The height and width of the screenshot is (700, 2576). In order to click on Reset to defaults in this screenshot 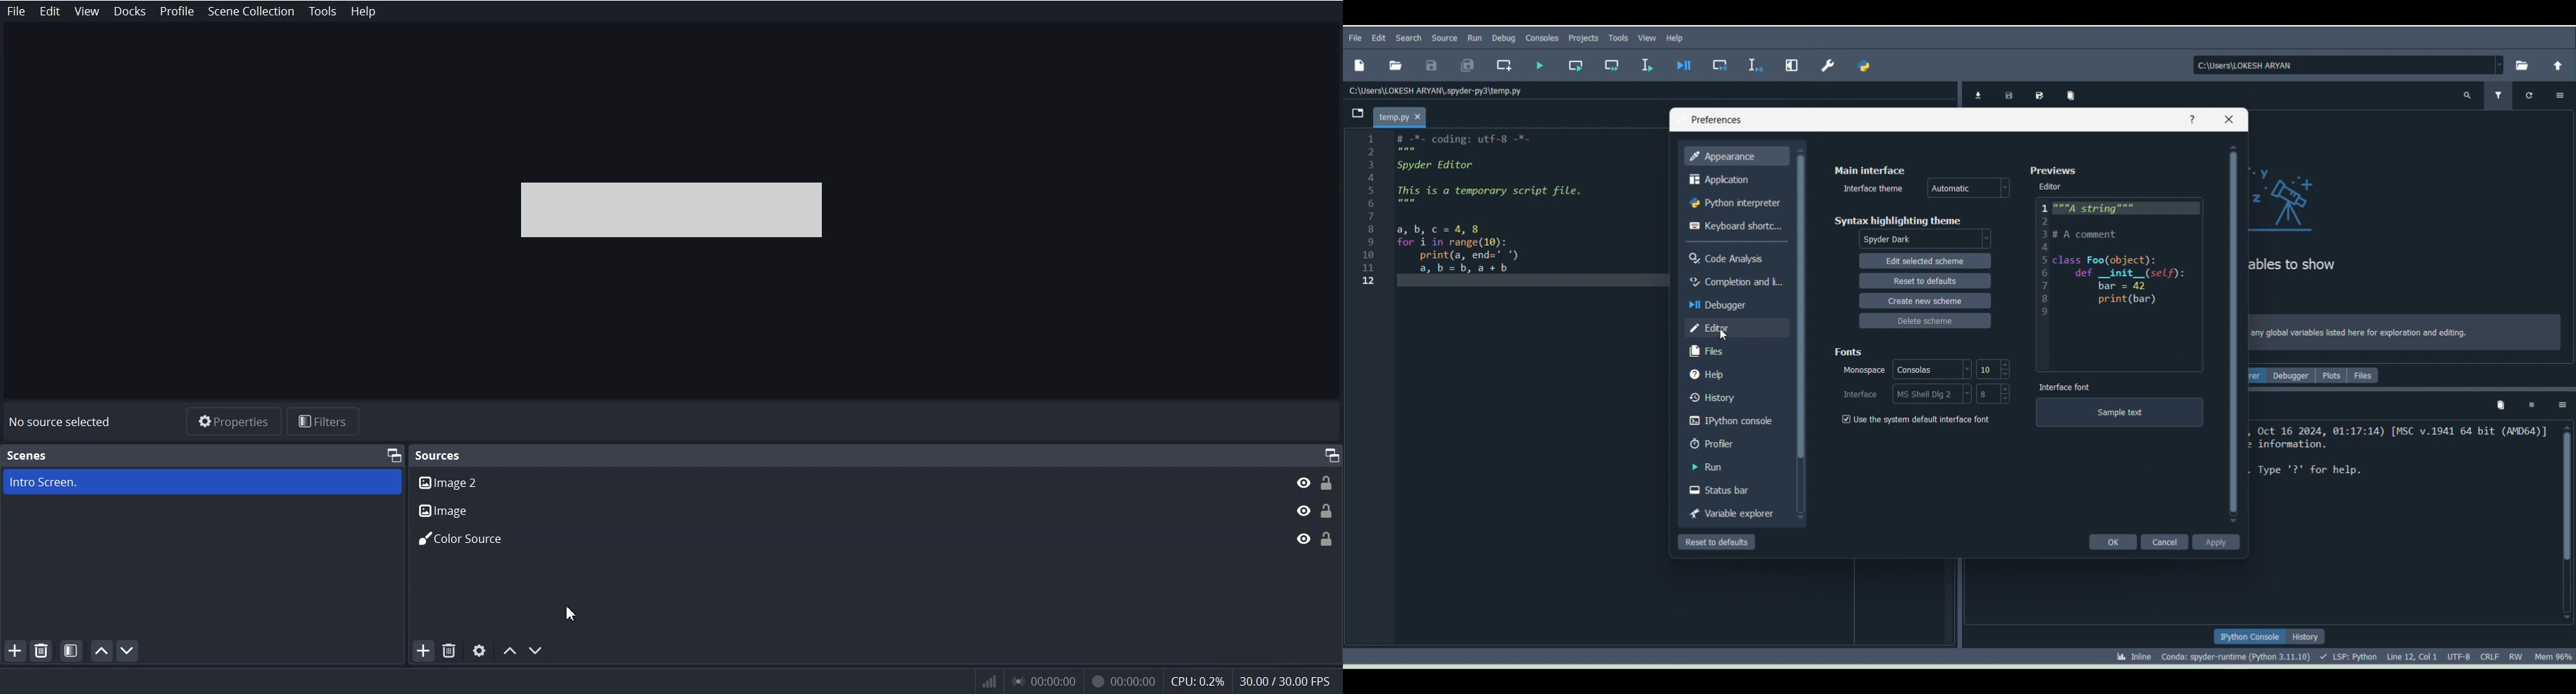, I will do `click(1924, 278)`.